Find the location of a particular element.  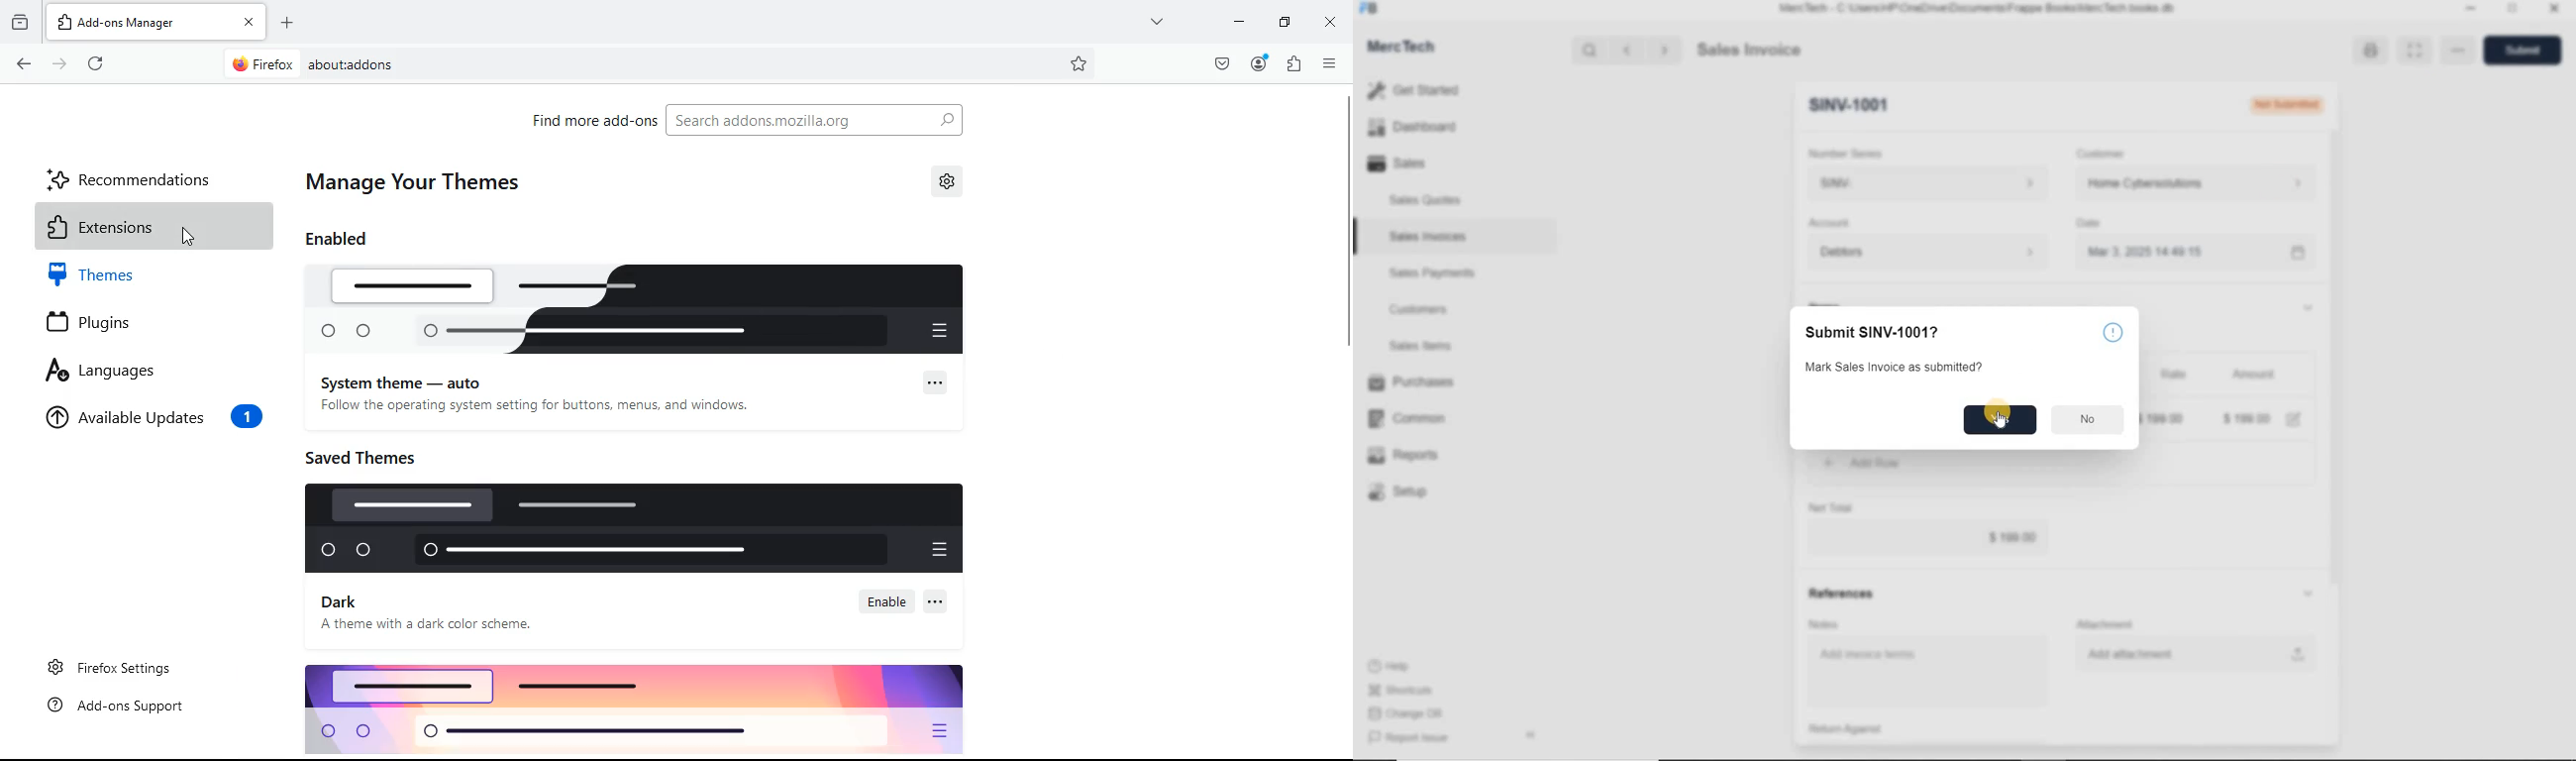

Amount is located at coordinates (2253, 375).